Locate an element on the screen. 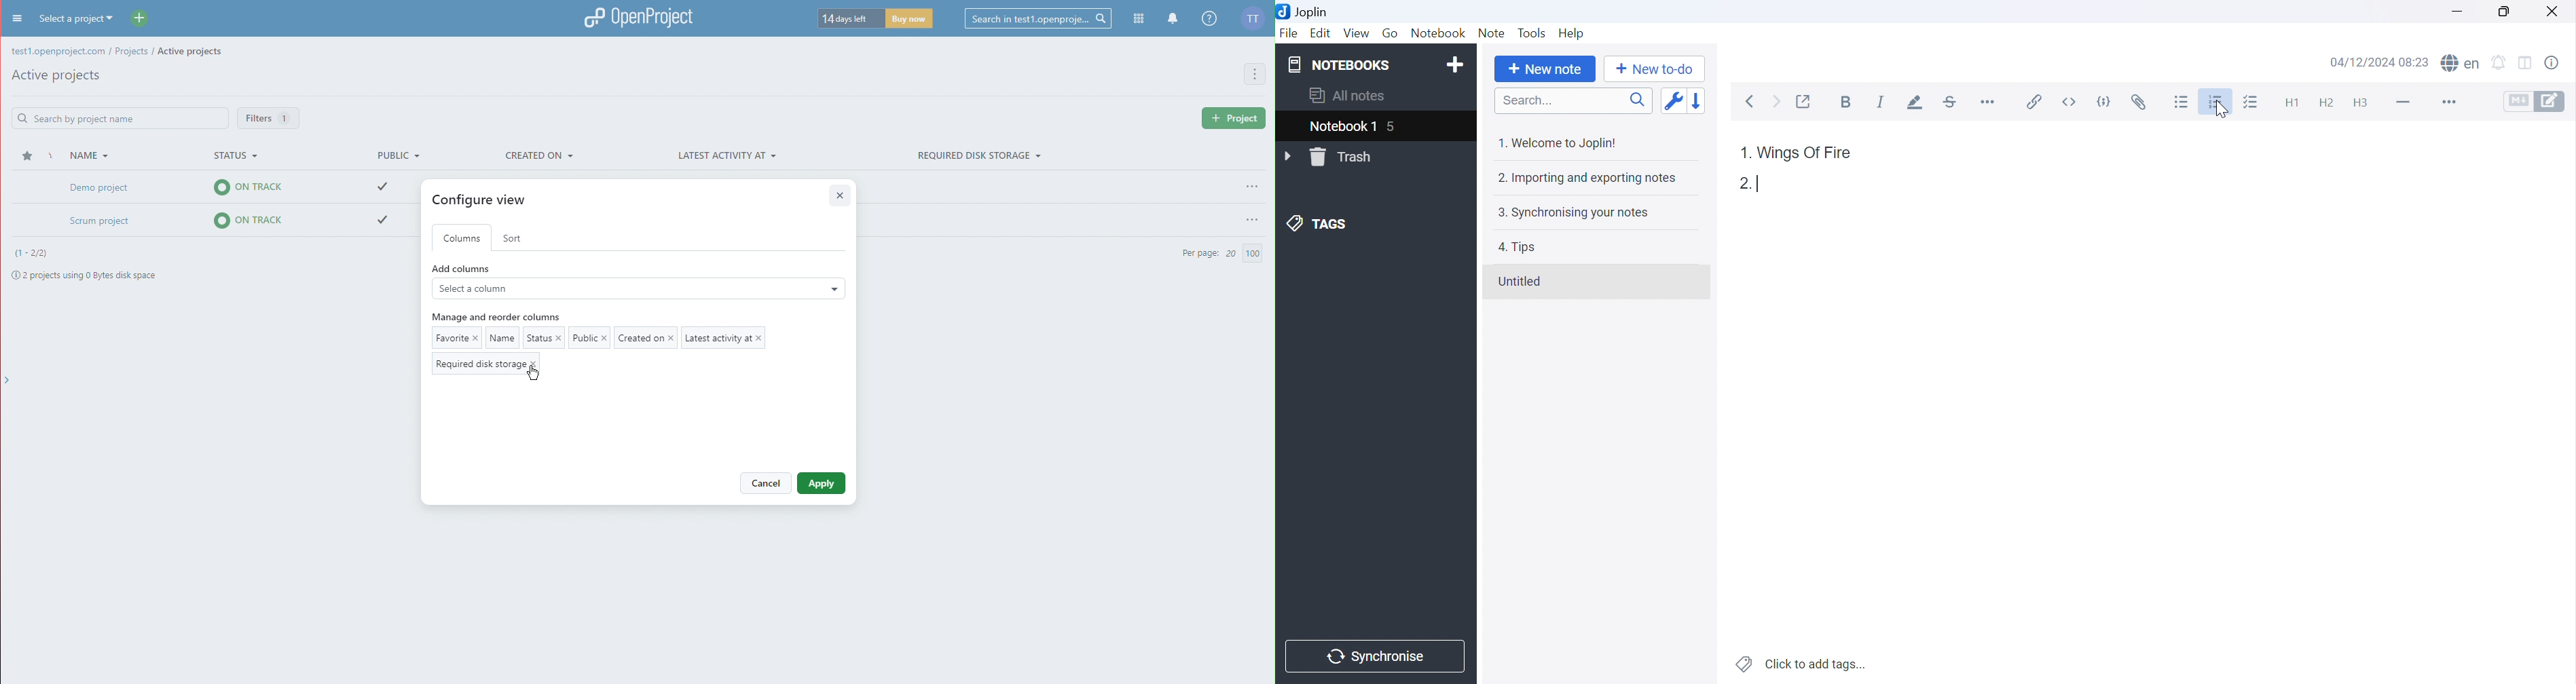 The height and width of the screenshot is (700, 2576). Tools is located at coordinates (1531, 33).